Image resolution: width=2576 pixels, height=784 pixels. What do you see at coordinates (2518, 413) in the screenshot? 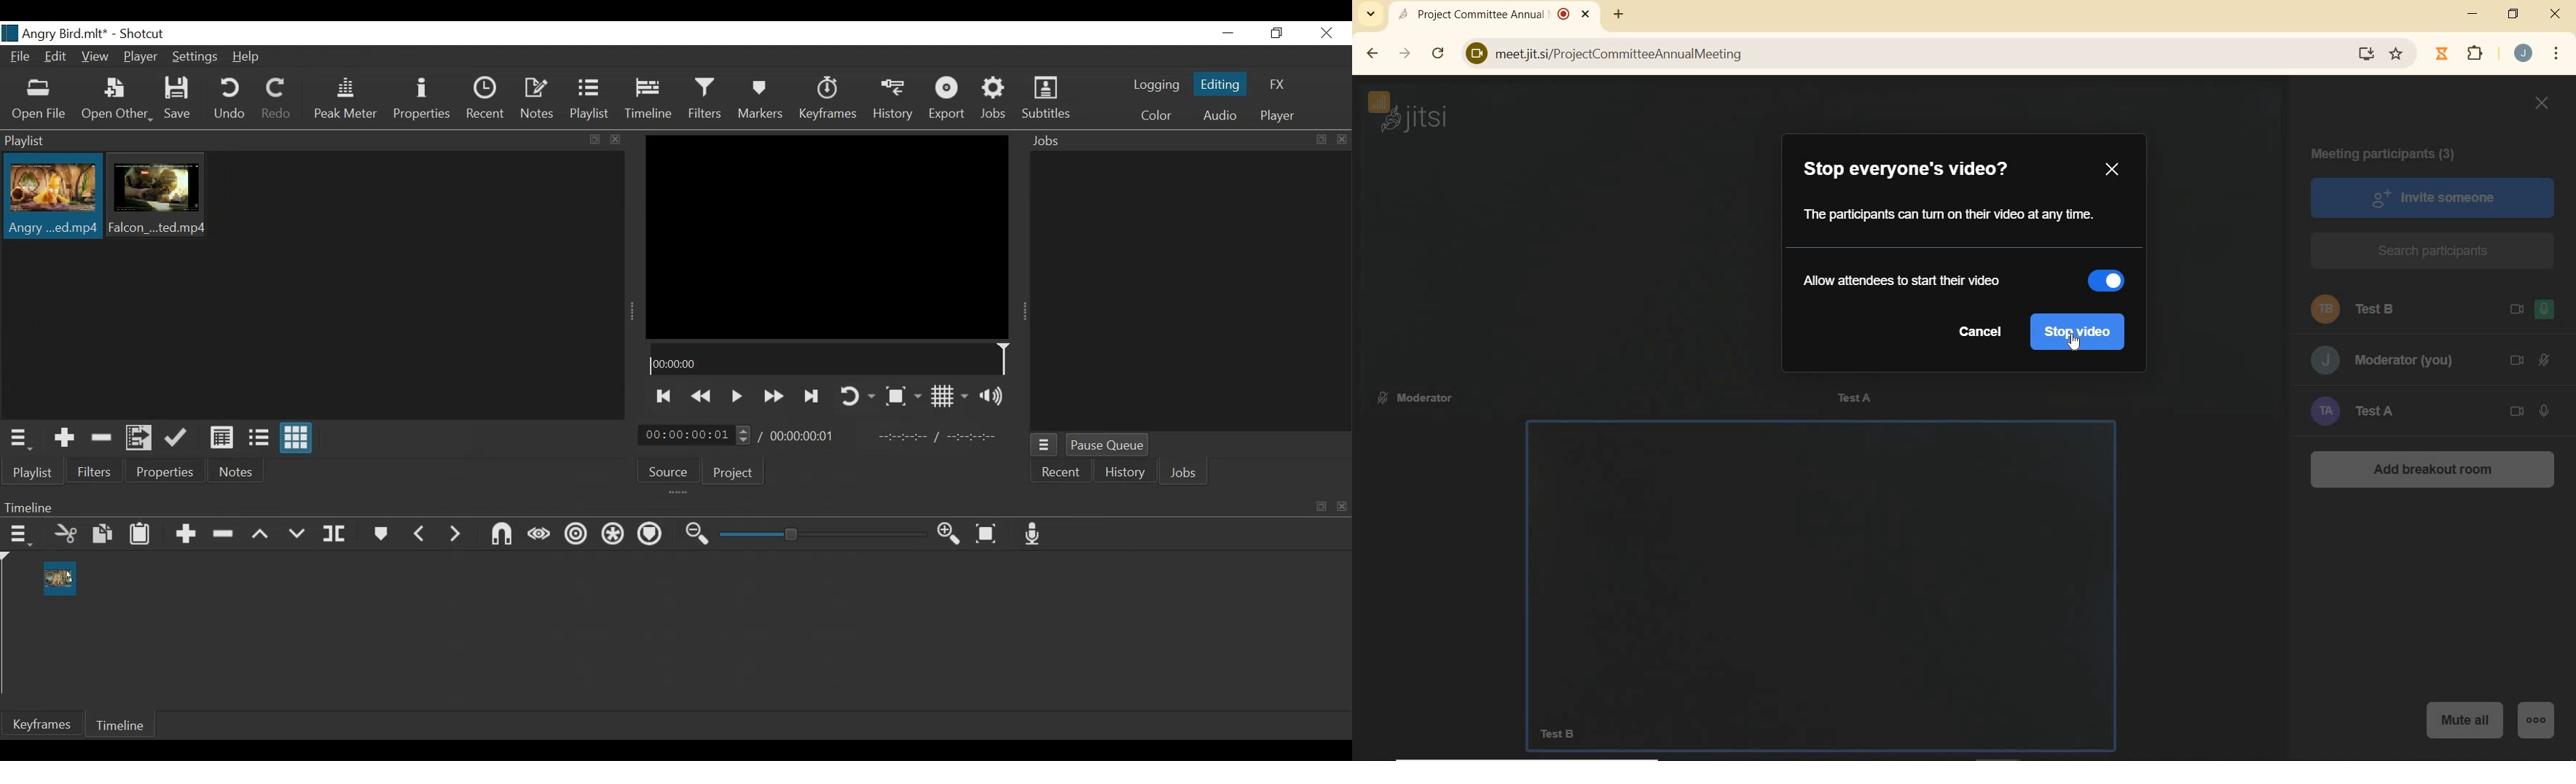
I see `CAMERA` at bounding box center [2518, 413].